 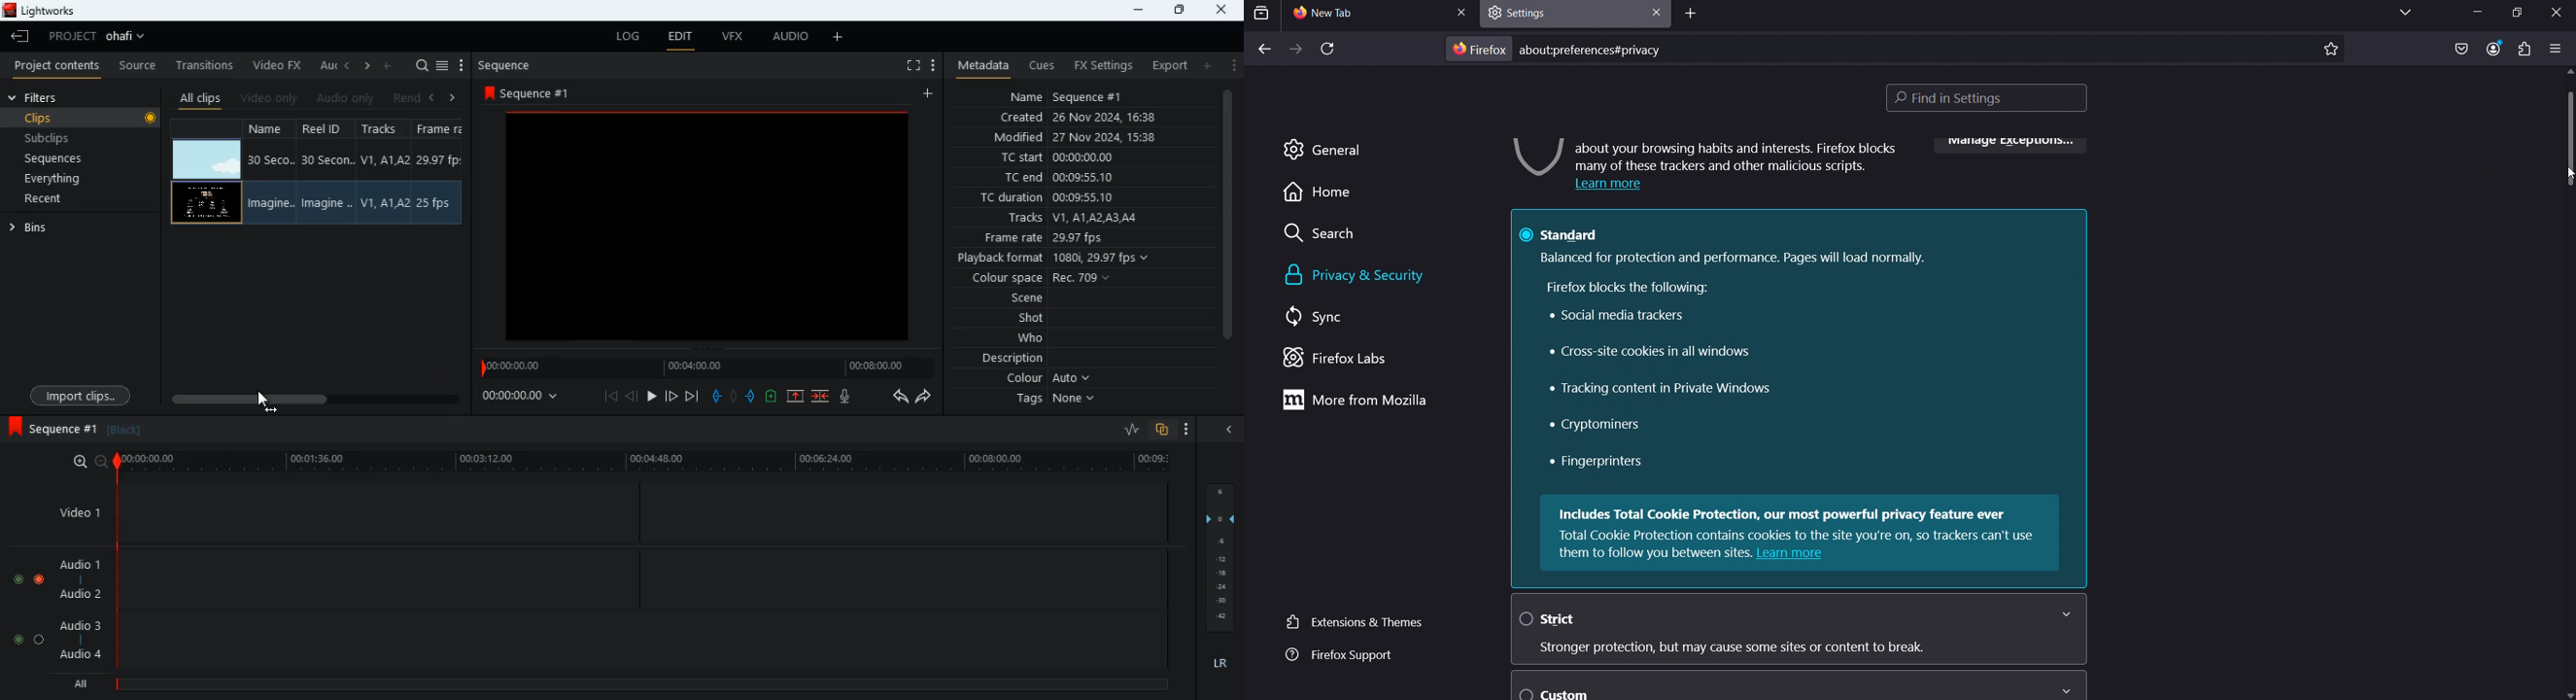 I want to click on timeline tracks, so click(x=643, y=575).